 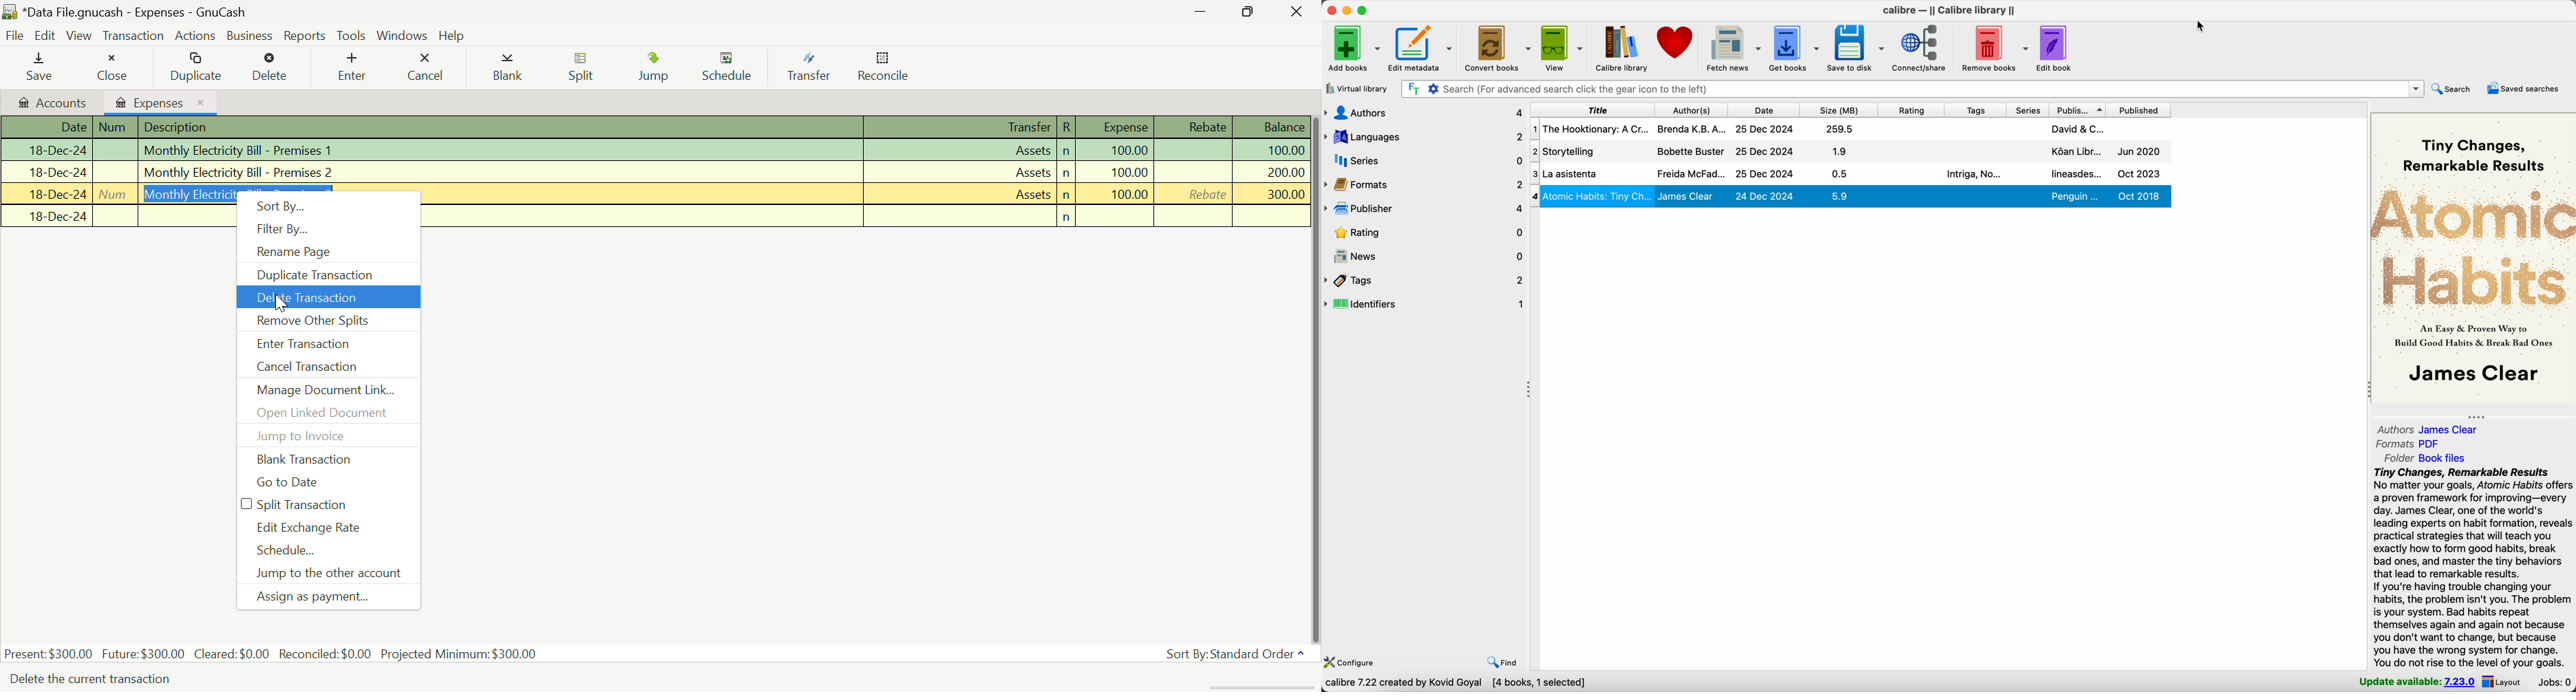 I want to click on title, so click(x=1593, y=111).